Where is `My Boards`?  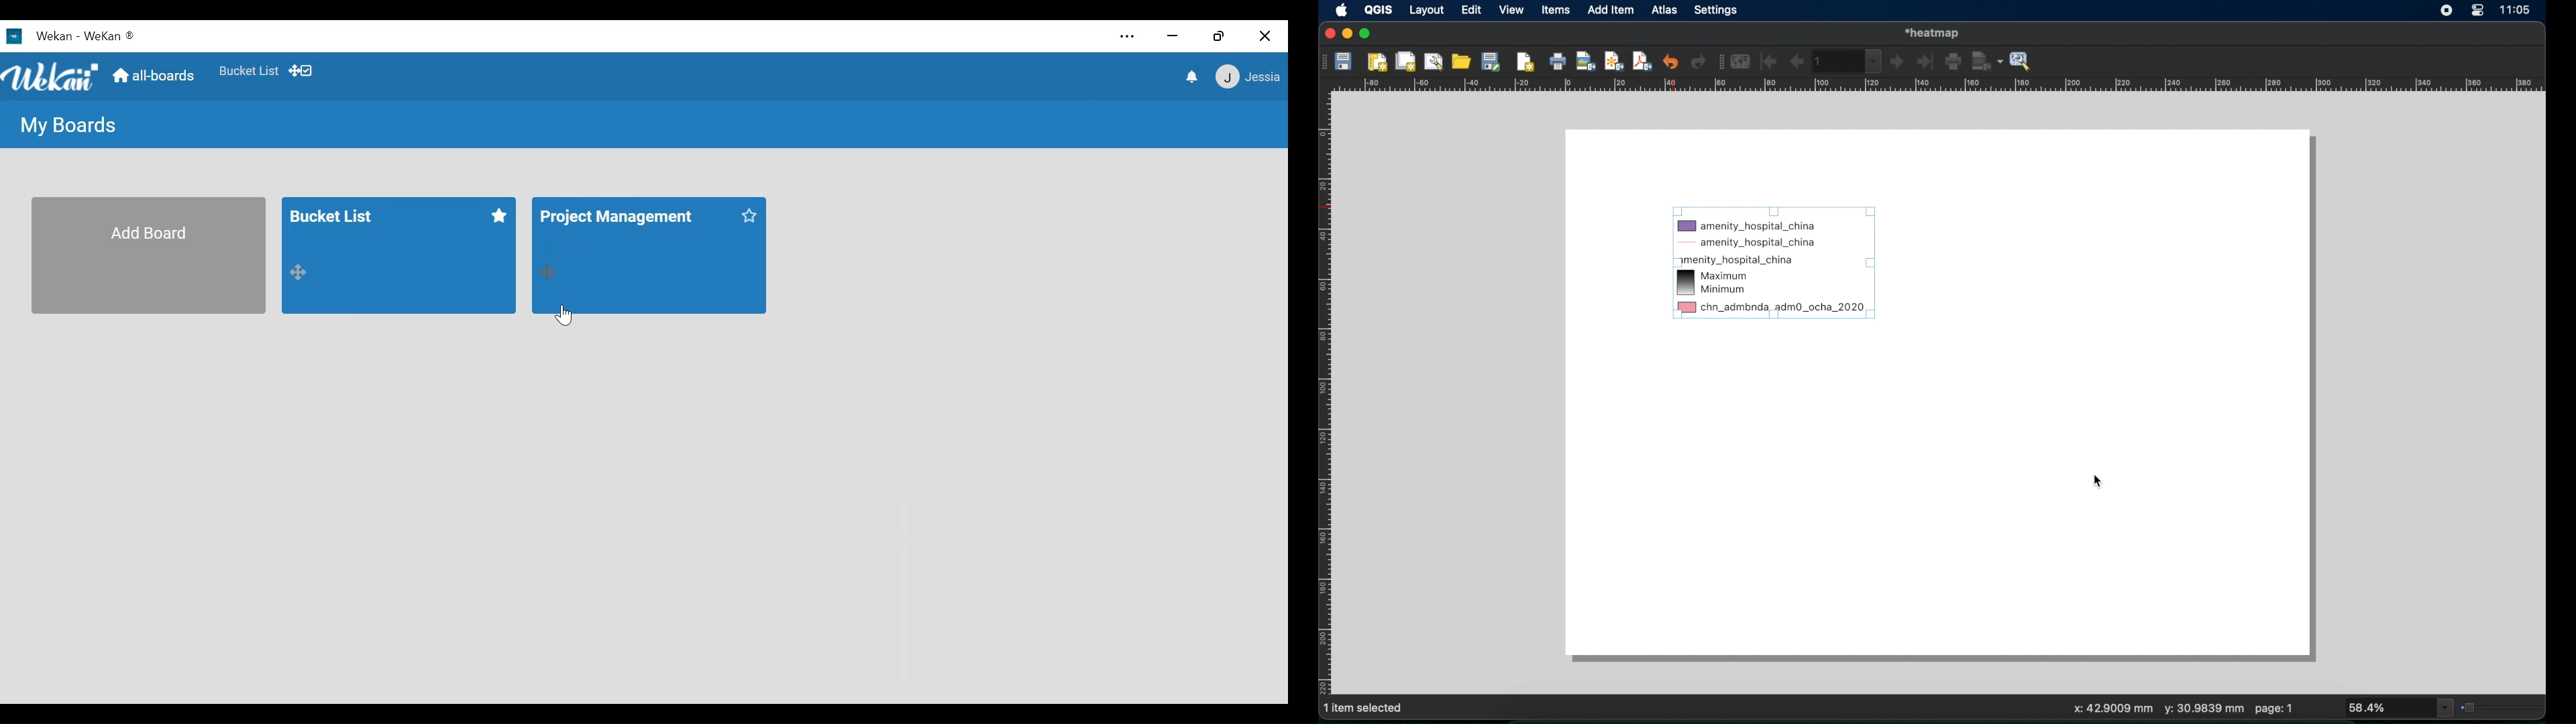
My Boards is located at coordinates (67, 125).